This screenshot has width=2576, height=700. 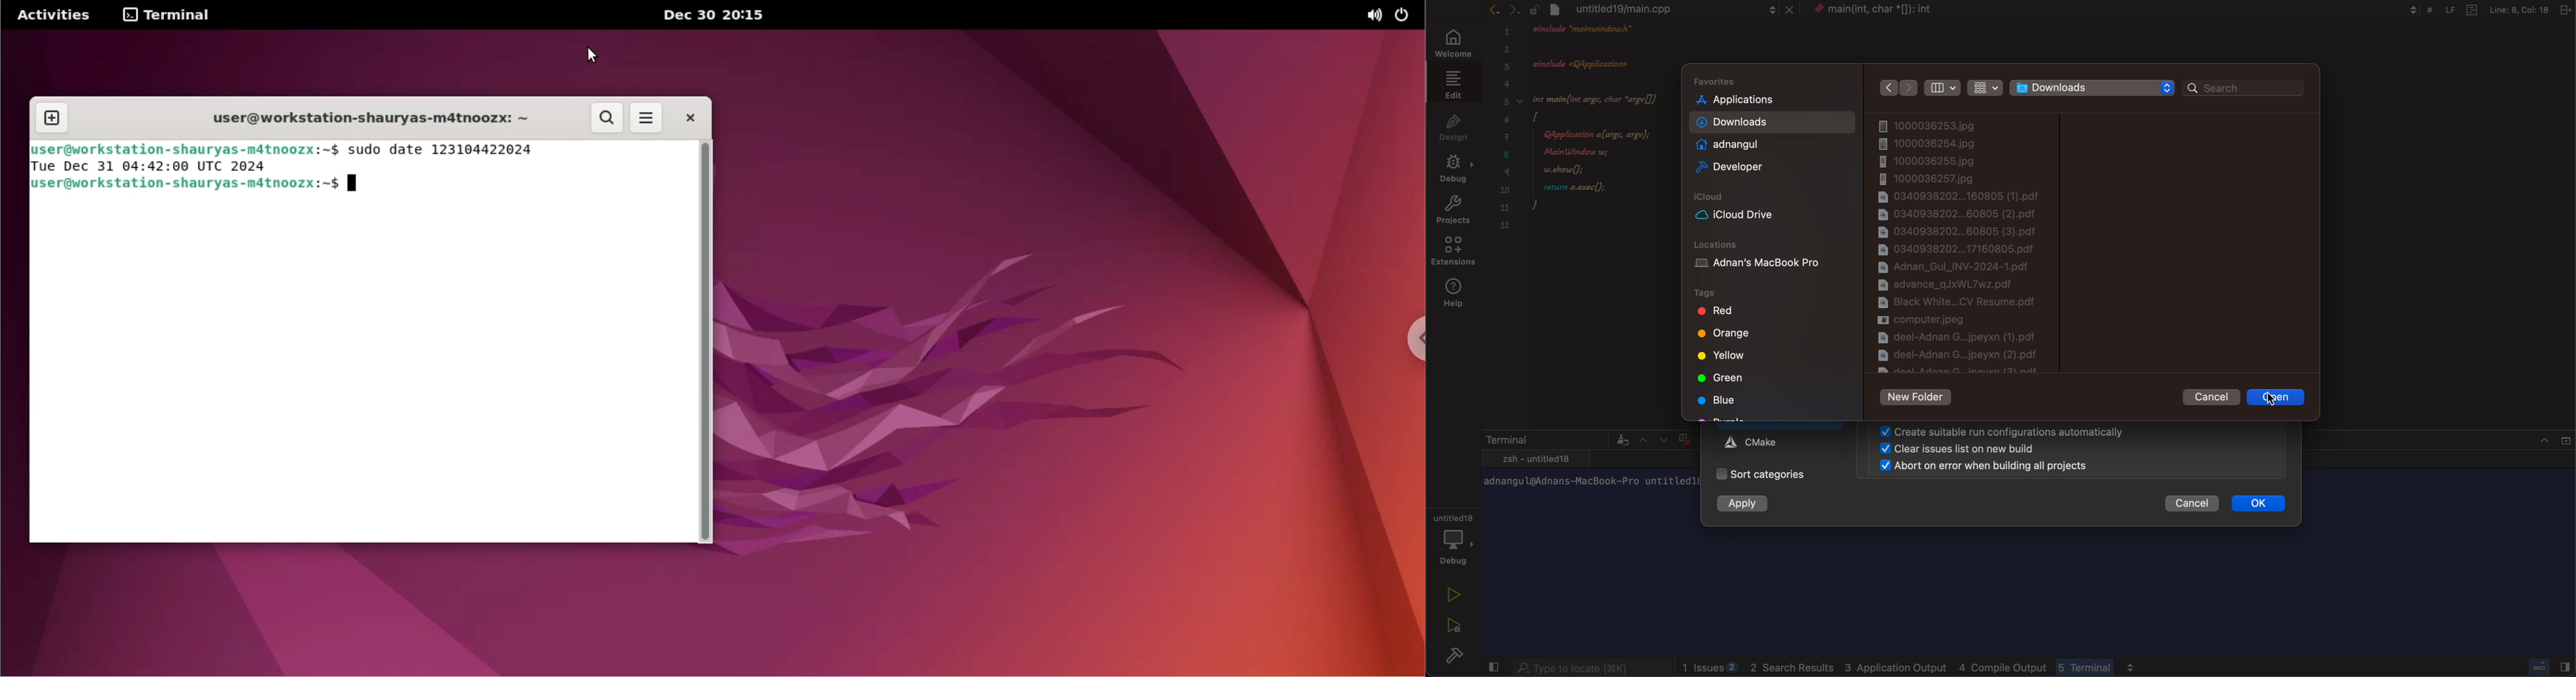 I want to click on debug, so click(x=1455, y=167).